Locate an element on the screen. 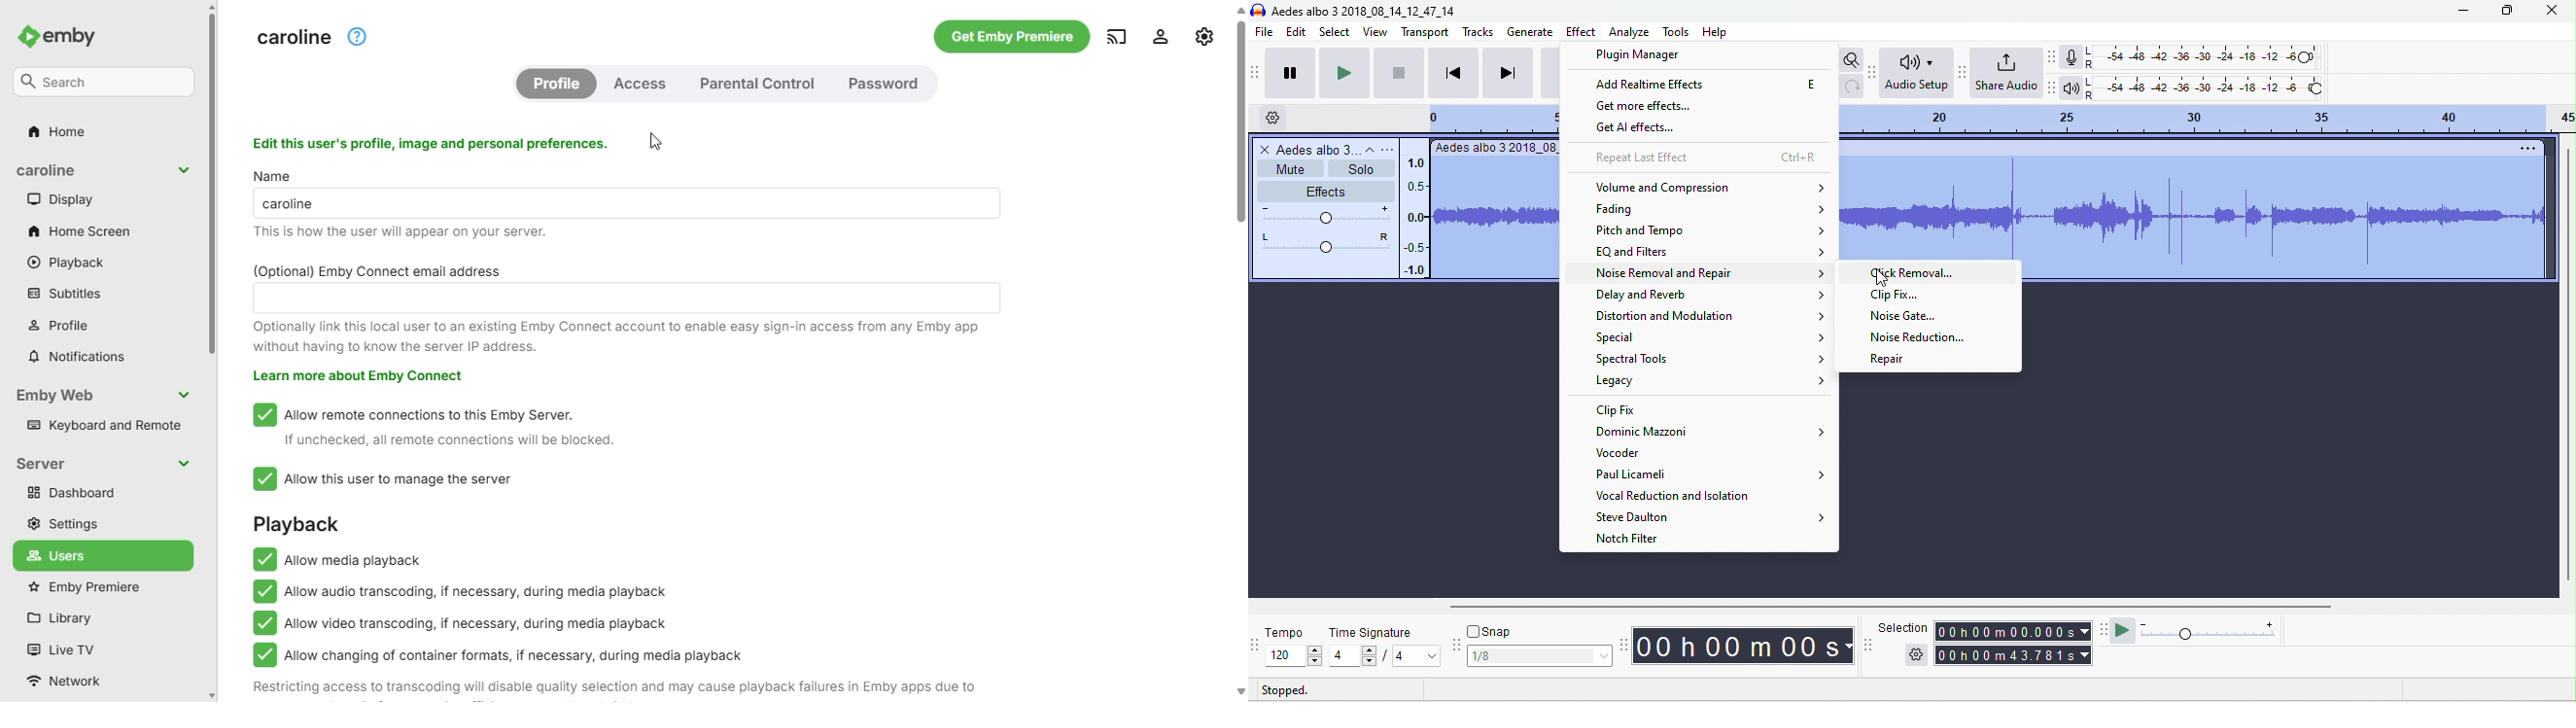 The height and width of the screenshot is (728, 2576). stop is located at coordinates (1399, 72).